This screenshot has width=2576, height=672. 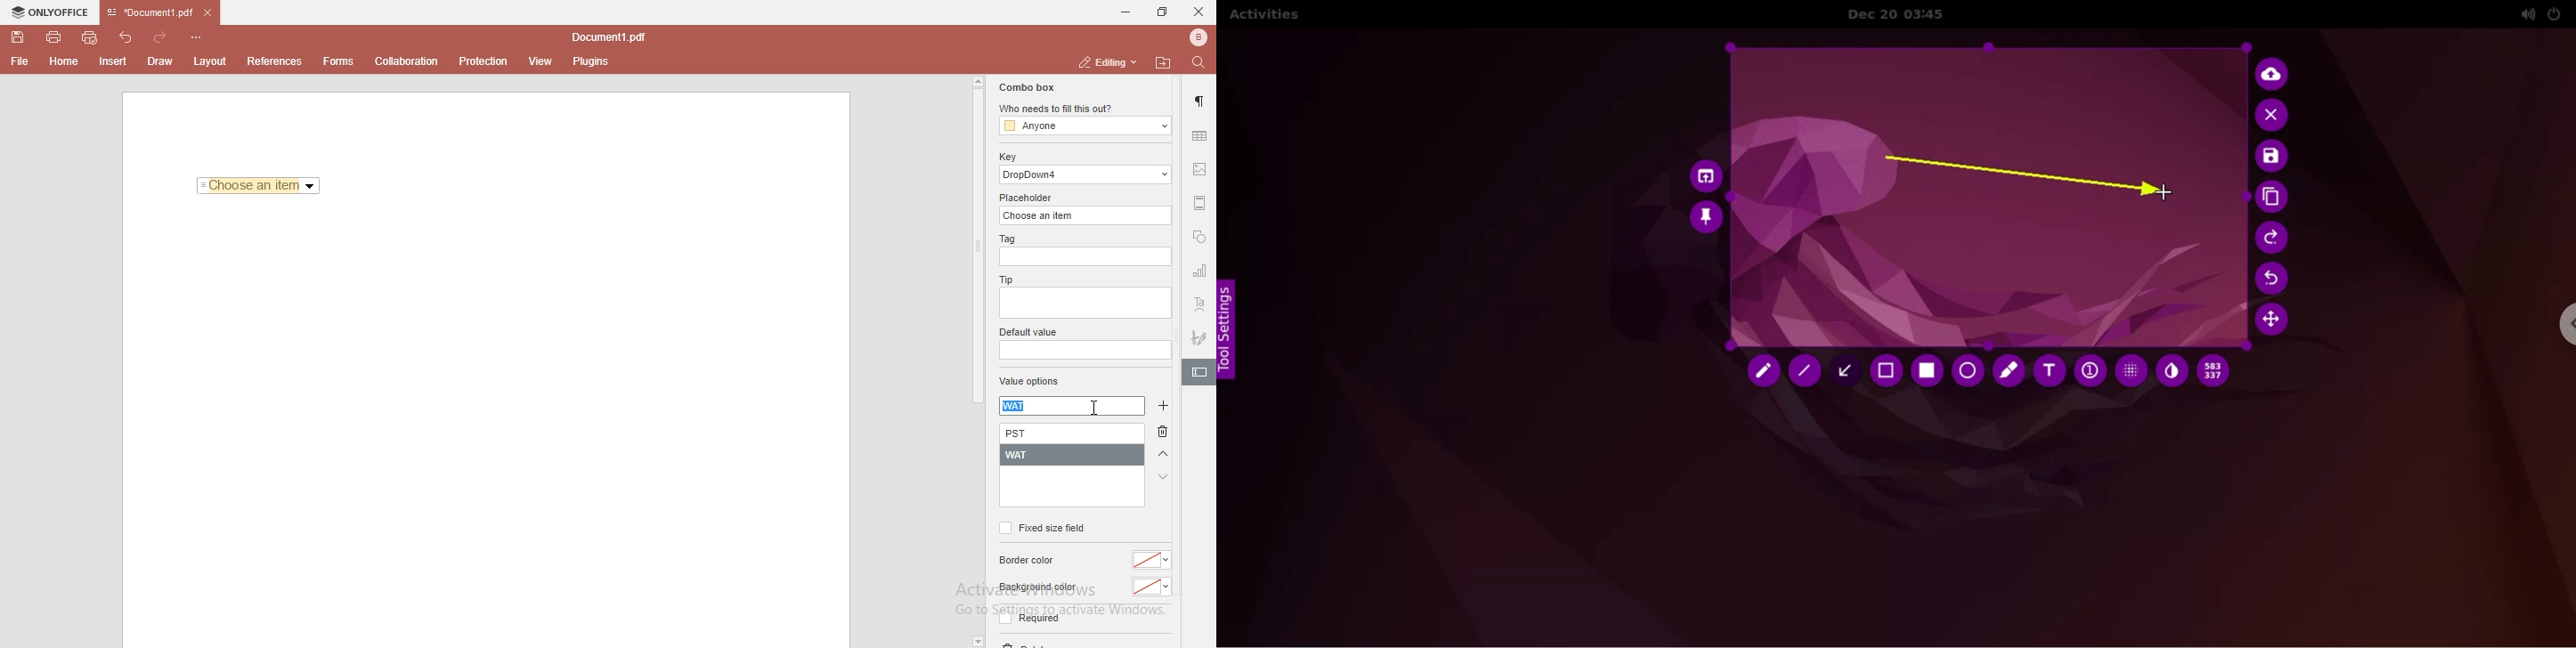 What do you see at coordinates (1087, 257) in the screenshot?
I see `empty box` at bounding box center [1087, 257].